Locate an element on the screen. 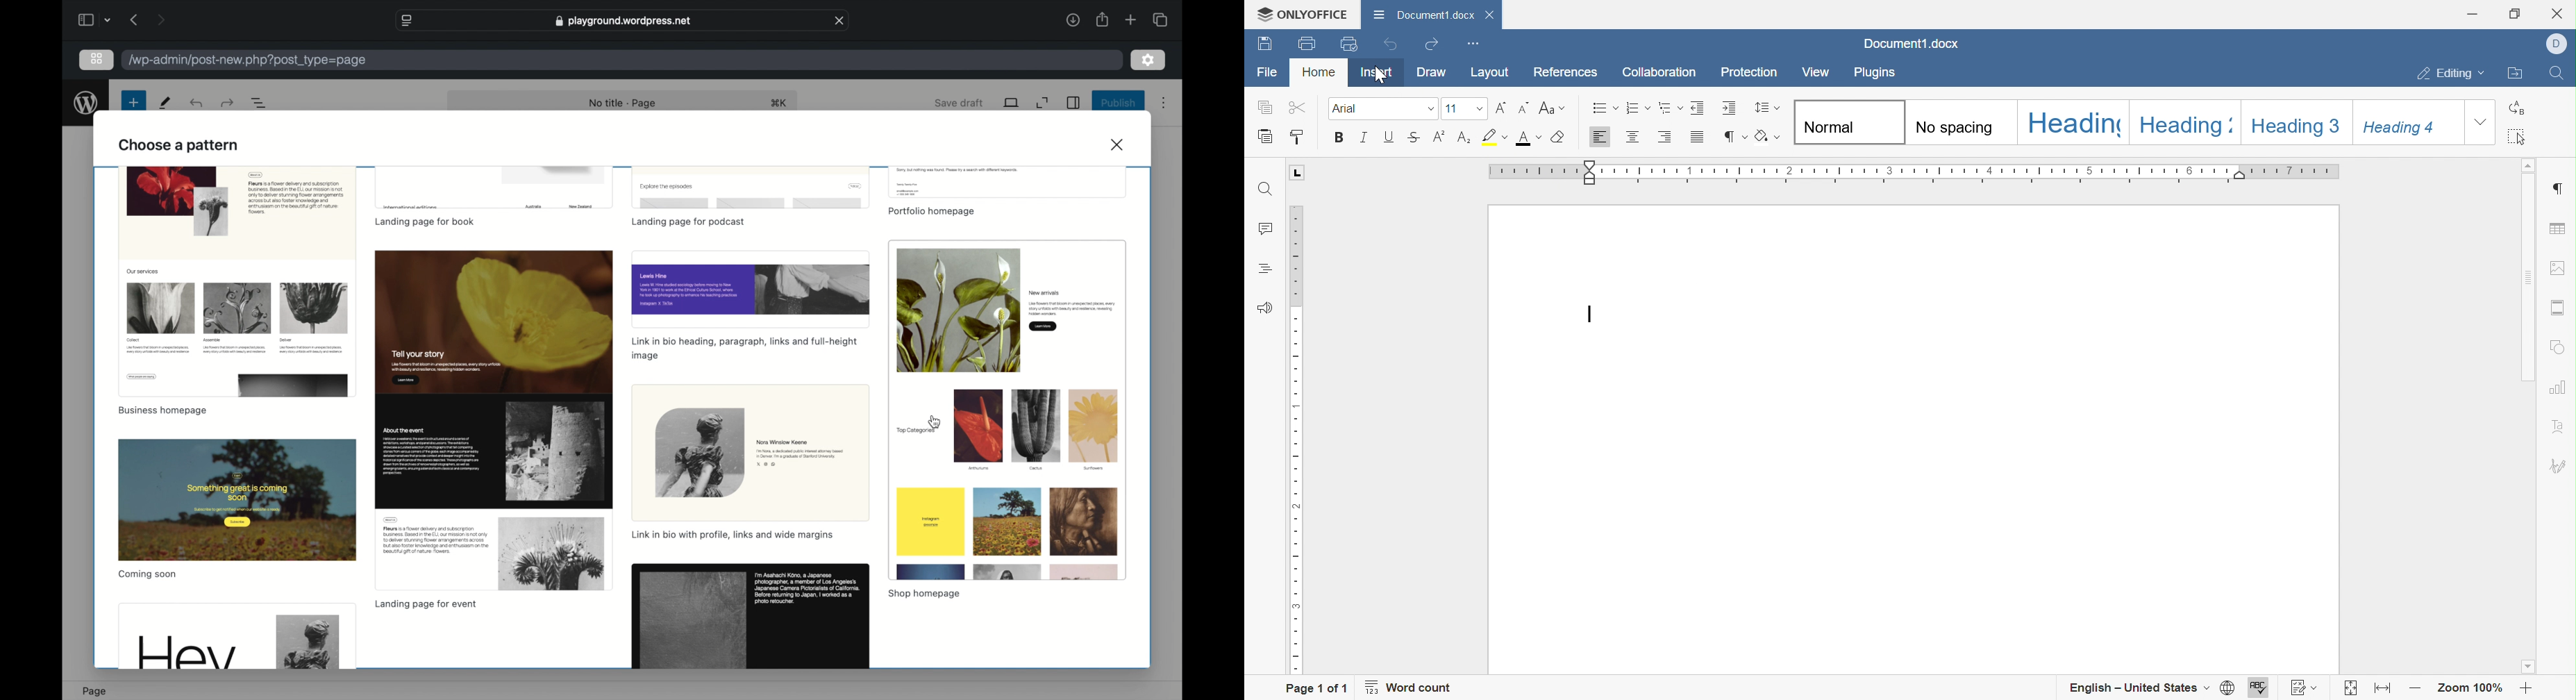 The width and height of the screenshot is (2576, 700). Nonprinting characters is located at coordinates (1732, 137).